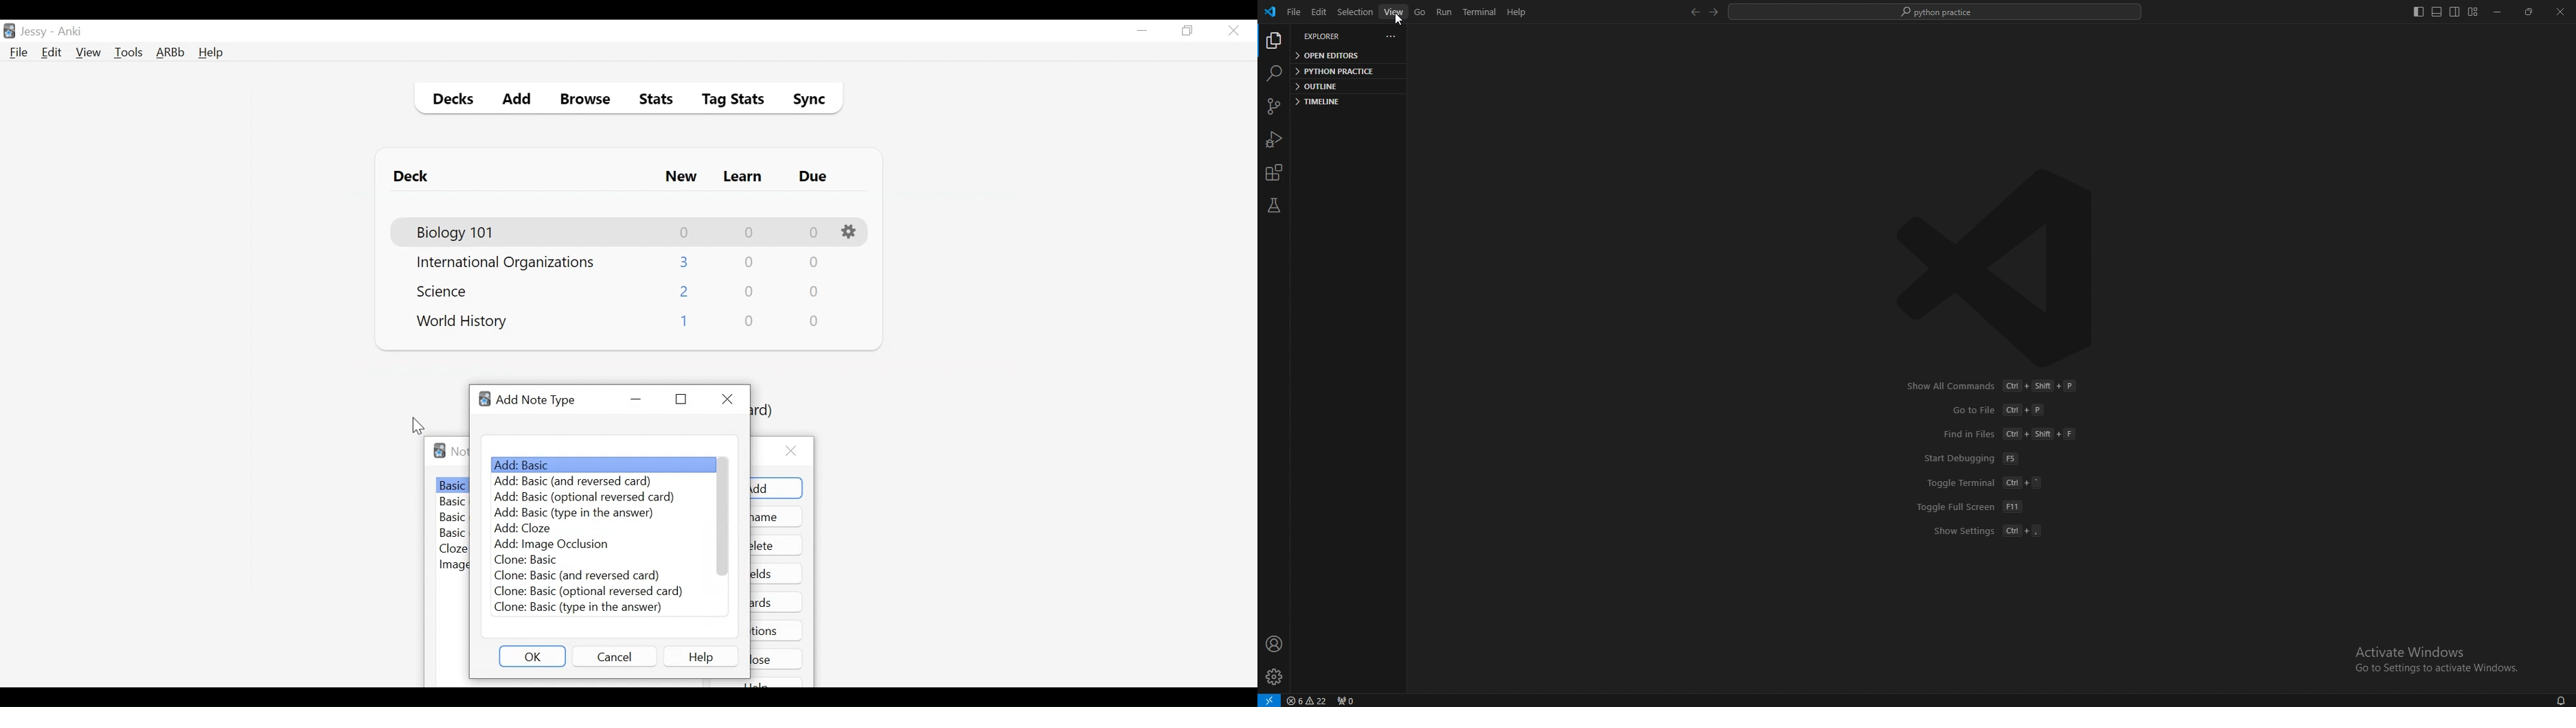 The height and width of the screenshot is (728, 2576). I want to click on explorer, so click(1273, 42).